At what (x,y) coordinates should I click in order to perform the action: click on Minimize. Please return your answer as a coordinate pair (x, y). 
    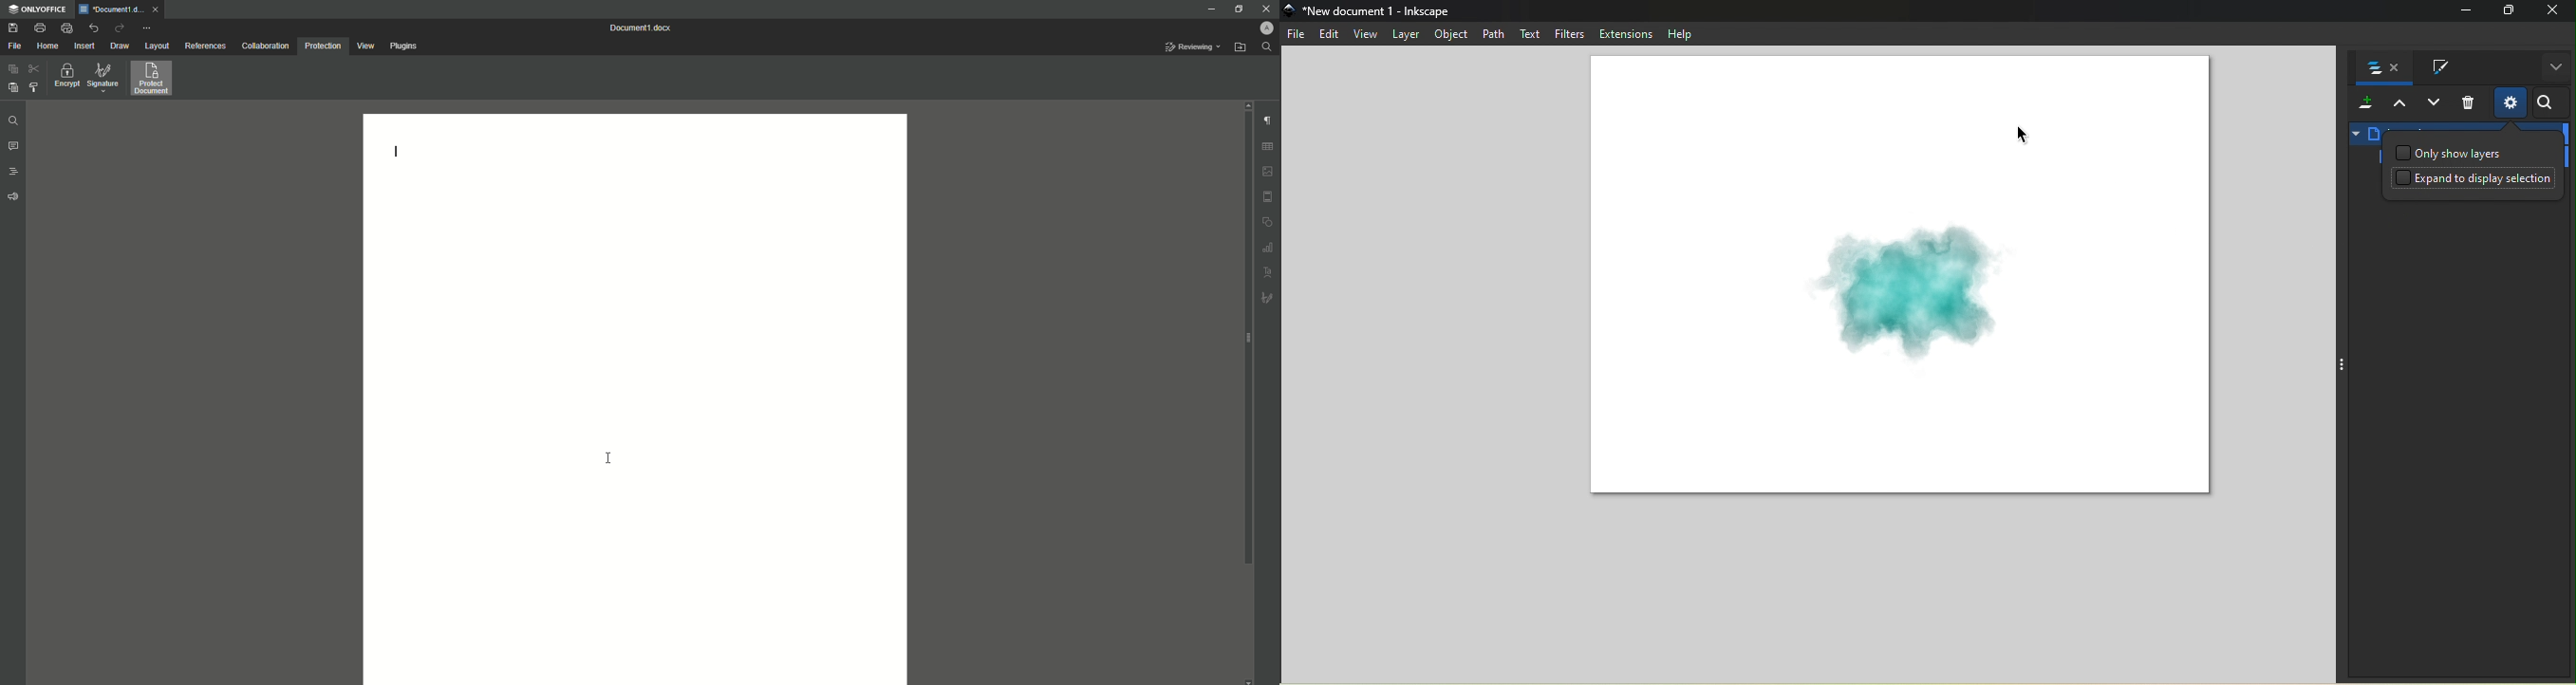
    Looking at the image, I should click on (2461, 11).